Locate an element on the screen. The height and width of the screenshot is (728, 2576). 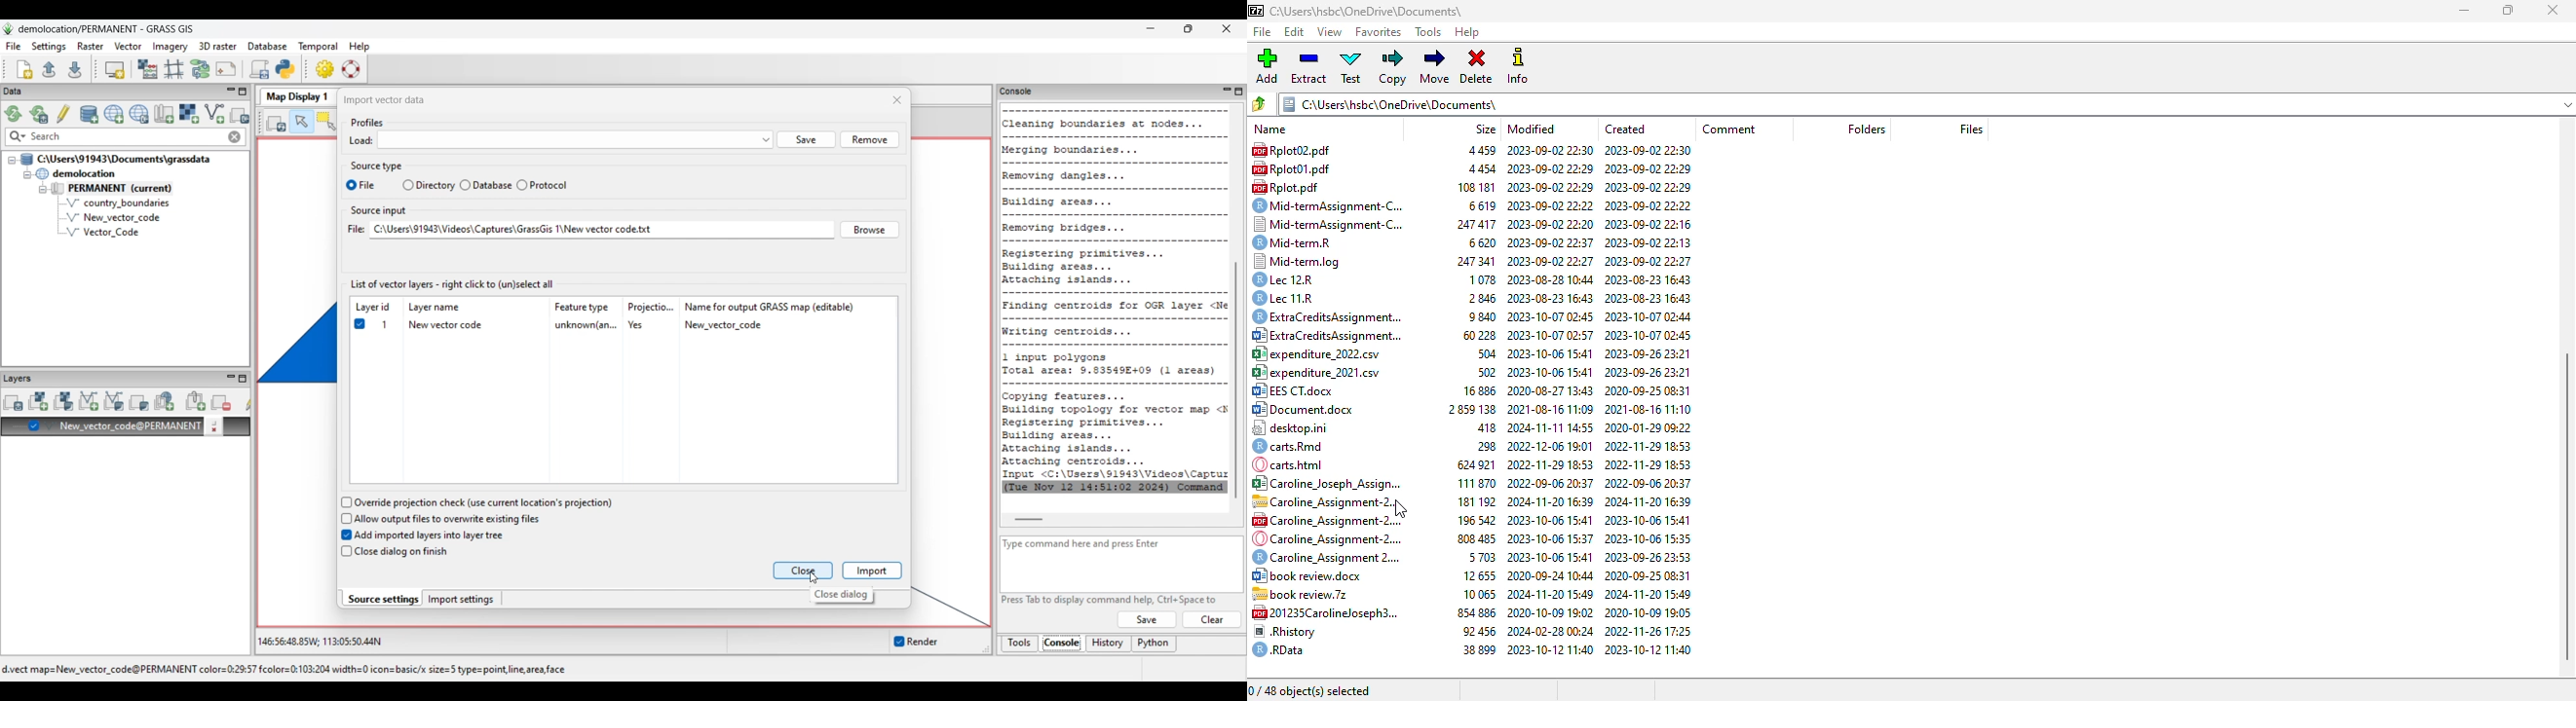
view is located at coordinates (1331, 32).